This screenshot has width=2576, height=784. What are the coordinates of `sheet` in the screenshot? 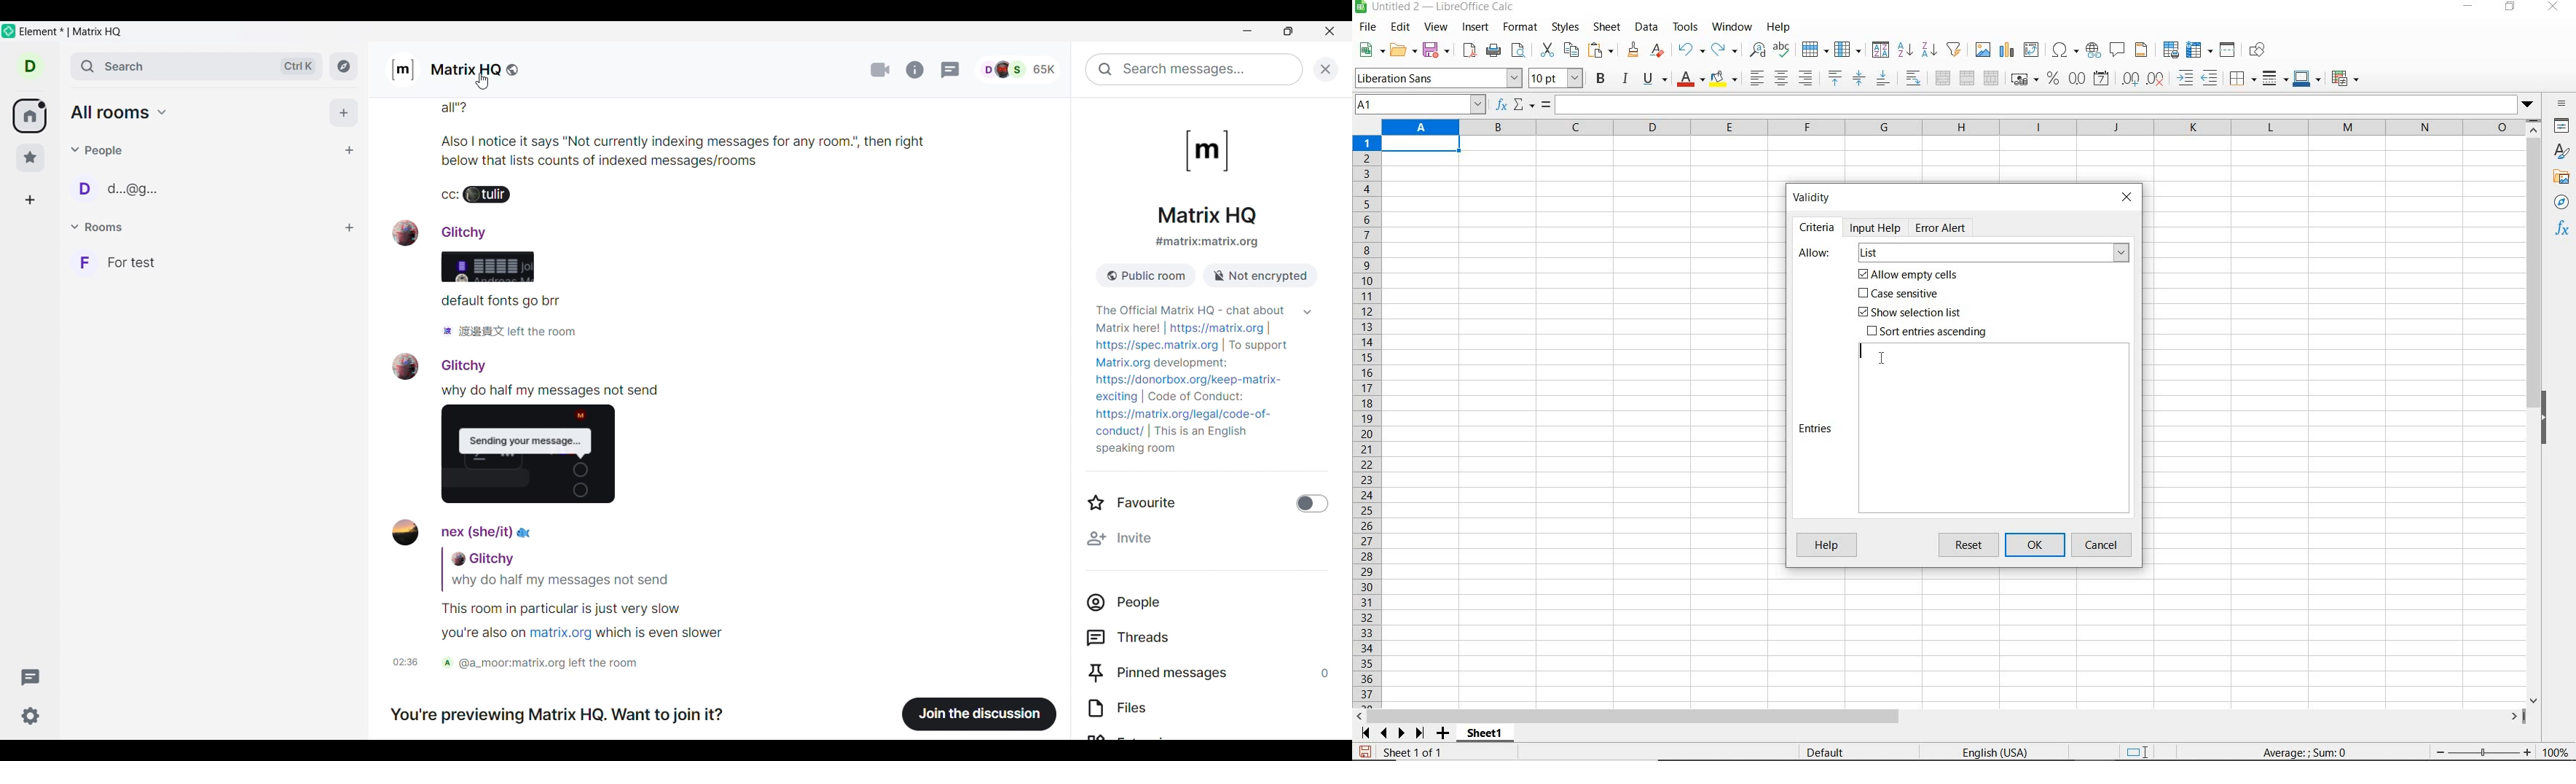 It's located at (1608, 28).